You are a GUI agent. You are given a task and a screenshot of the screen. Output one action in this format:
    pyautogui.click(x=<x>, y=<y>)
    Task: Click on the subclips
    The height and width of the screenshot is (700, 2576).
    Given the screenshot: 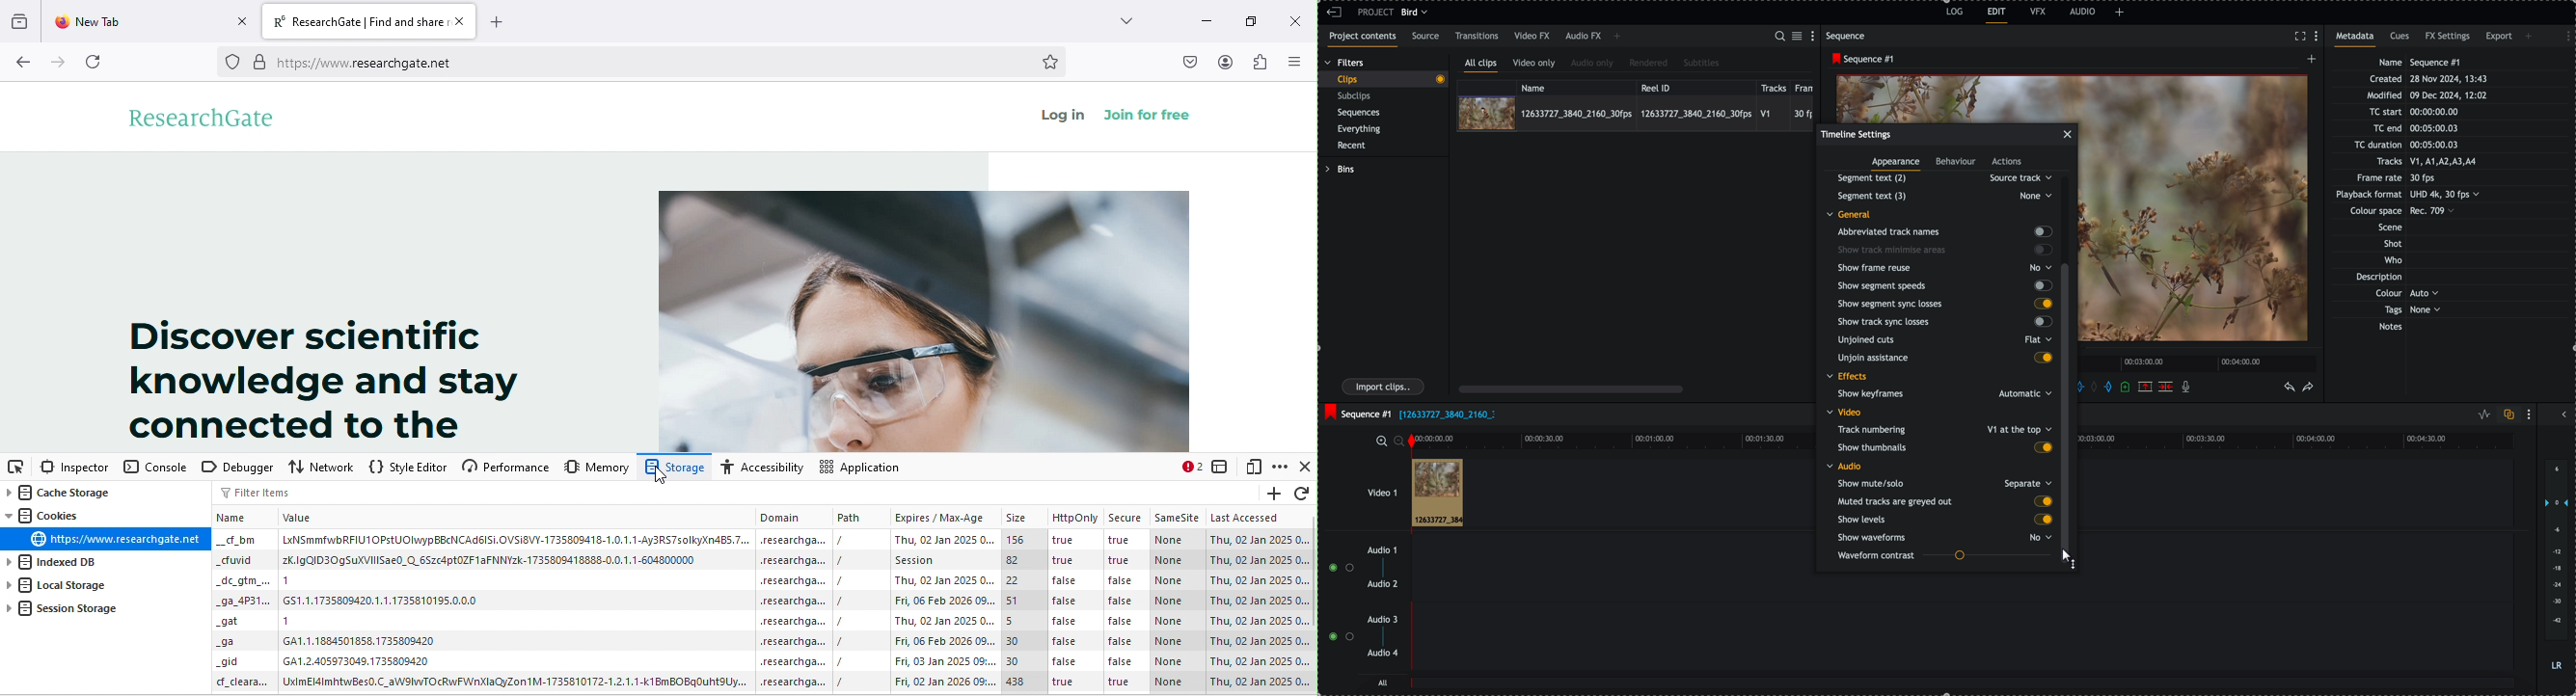 What is the action you would take?
    pyautogui.click(x=1356, y=96)
    